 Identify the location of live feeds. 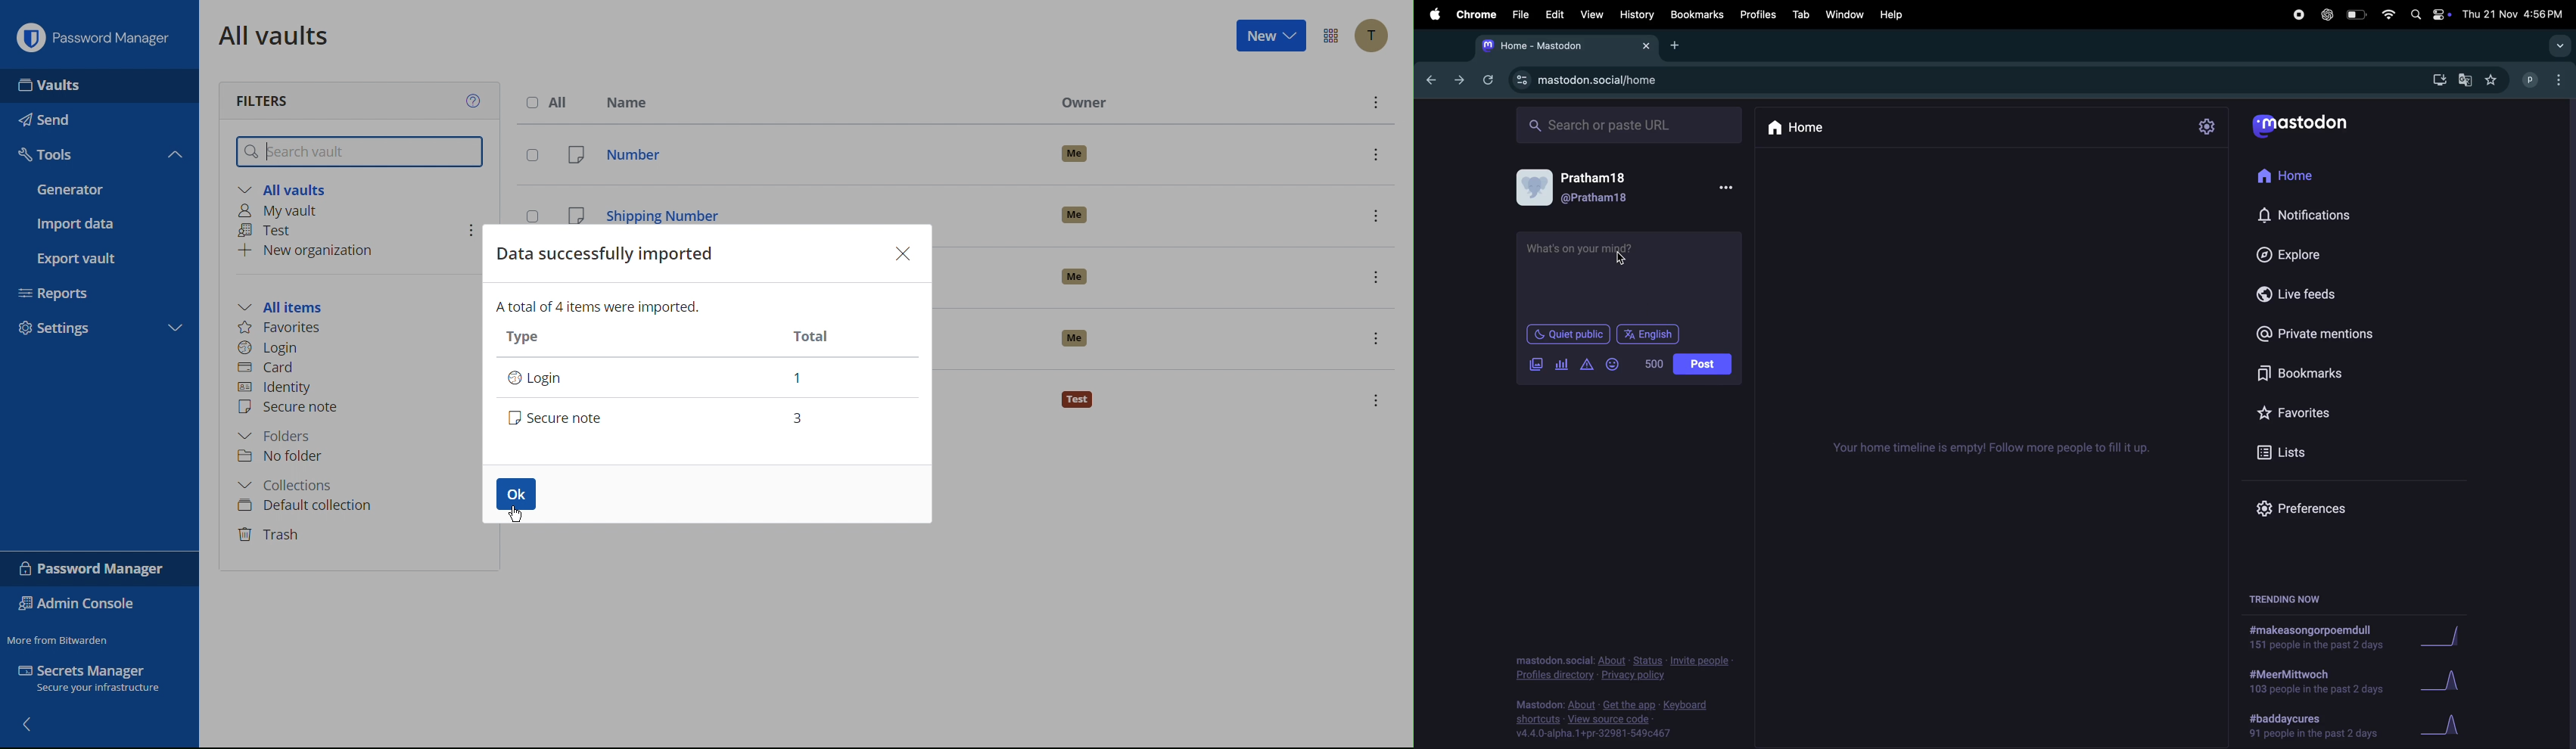
(2309, 295).